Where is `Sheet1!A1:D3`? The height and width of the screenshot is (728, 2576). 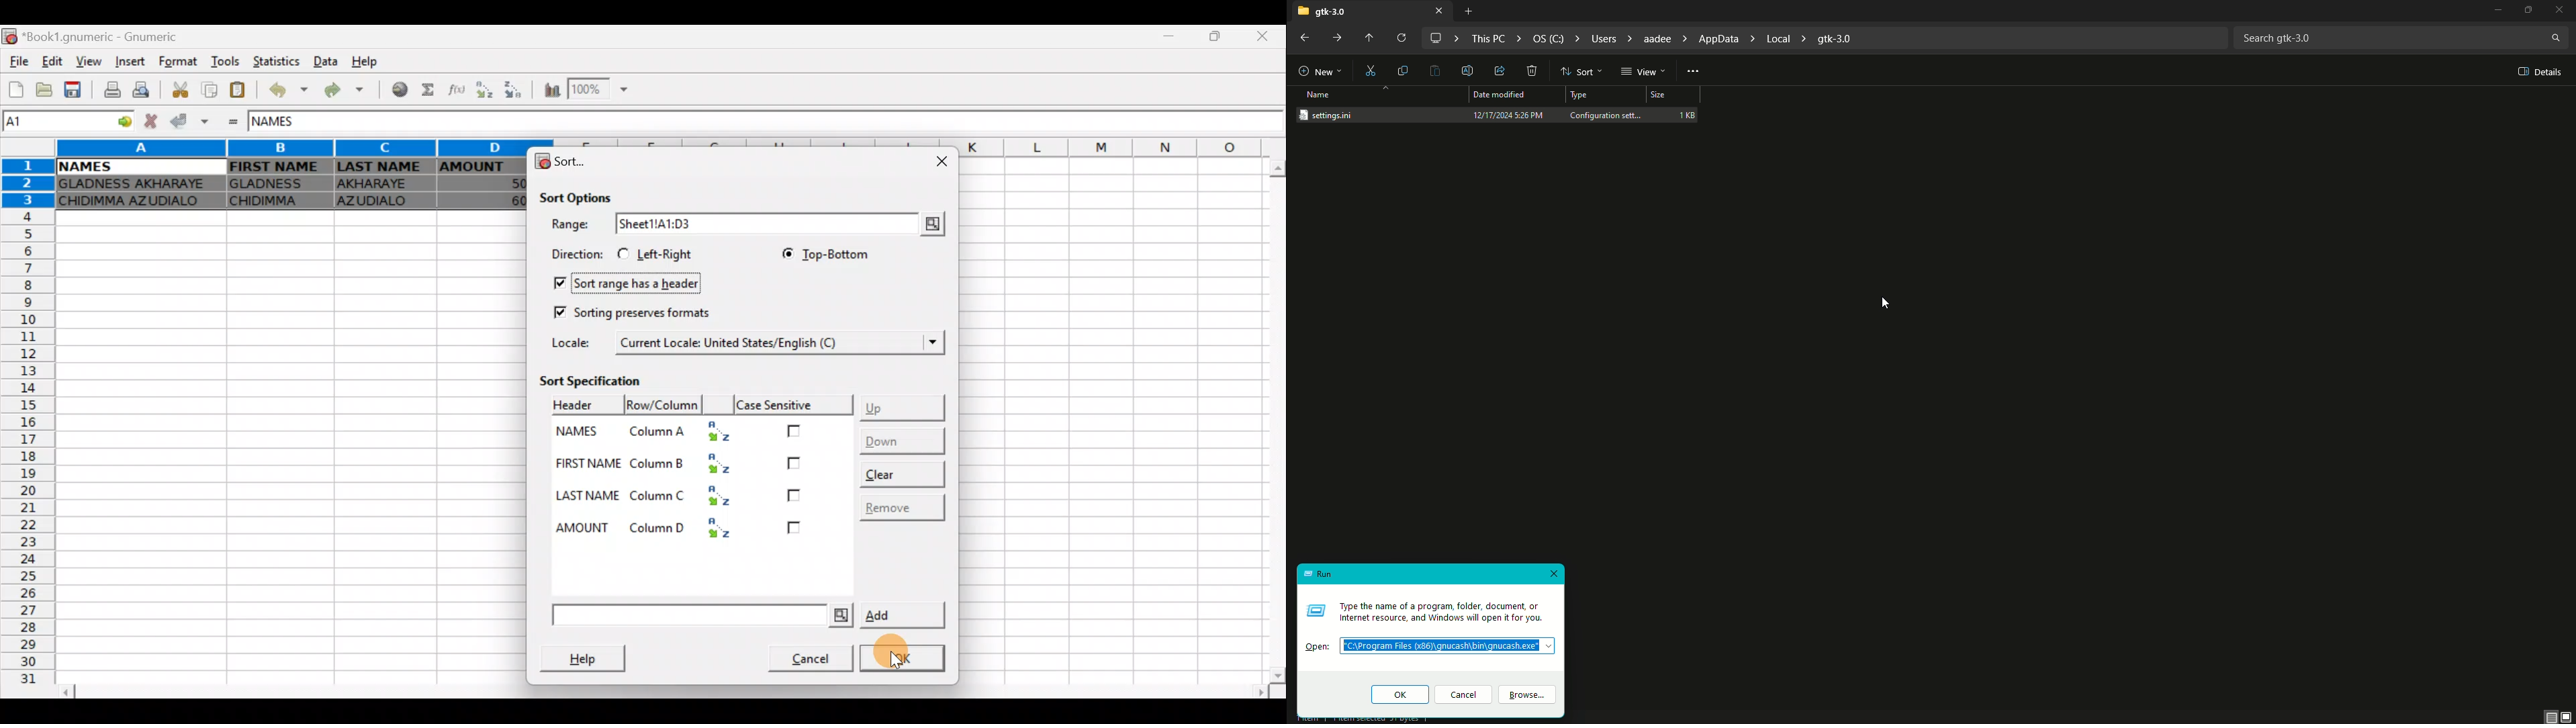
Sheet1!A1:D3 is located at coordinates (688, 224).